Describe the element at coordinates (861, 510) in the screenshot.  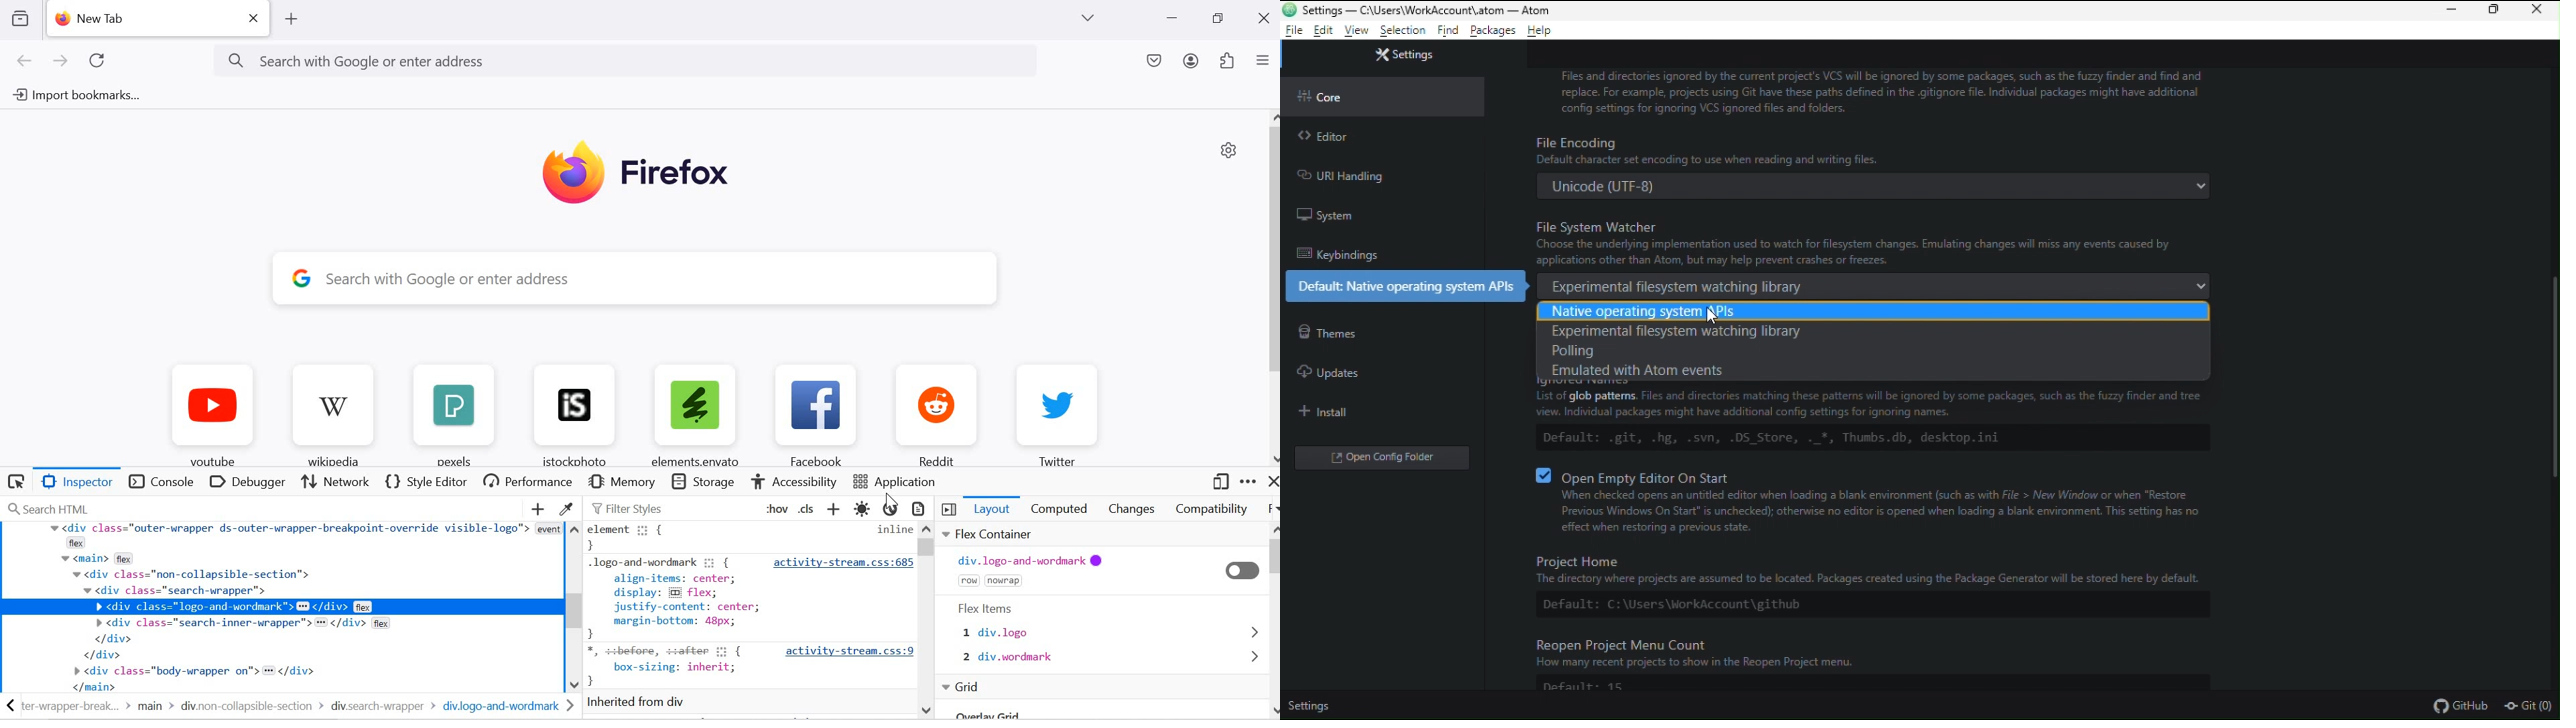
I see `toggle light color` at that location.